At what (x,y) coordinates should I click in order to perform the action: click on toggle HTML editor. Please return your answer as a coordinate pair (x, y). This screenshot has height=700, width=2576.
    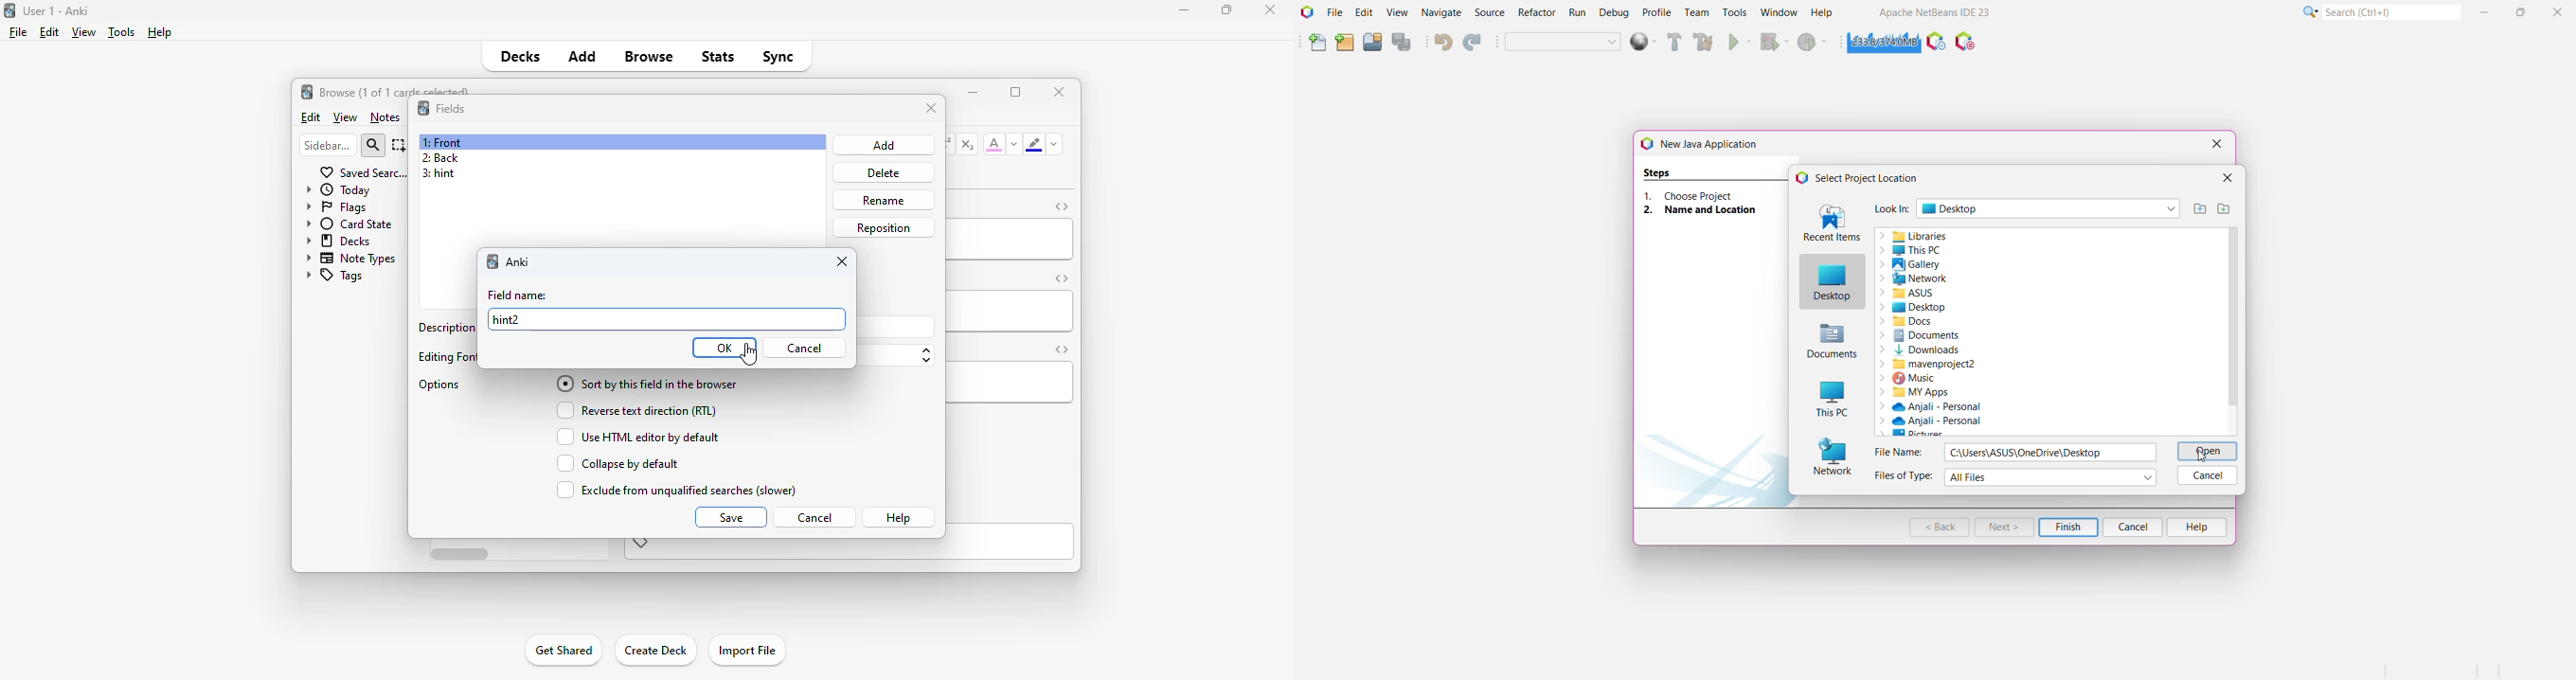
    Looking at the image, I should click on (1063, 206).